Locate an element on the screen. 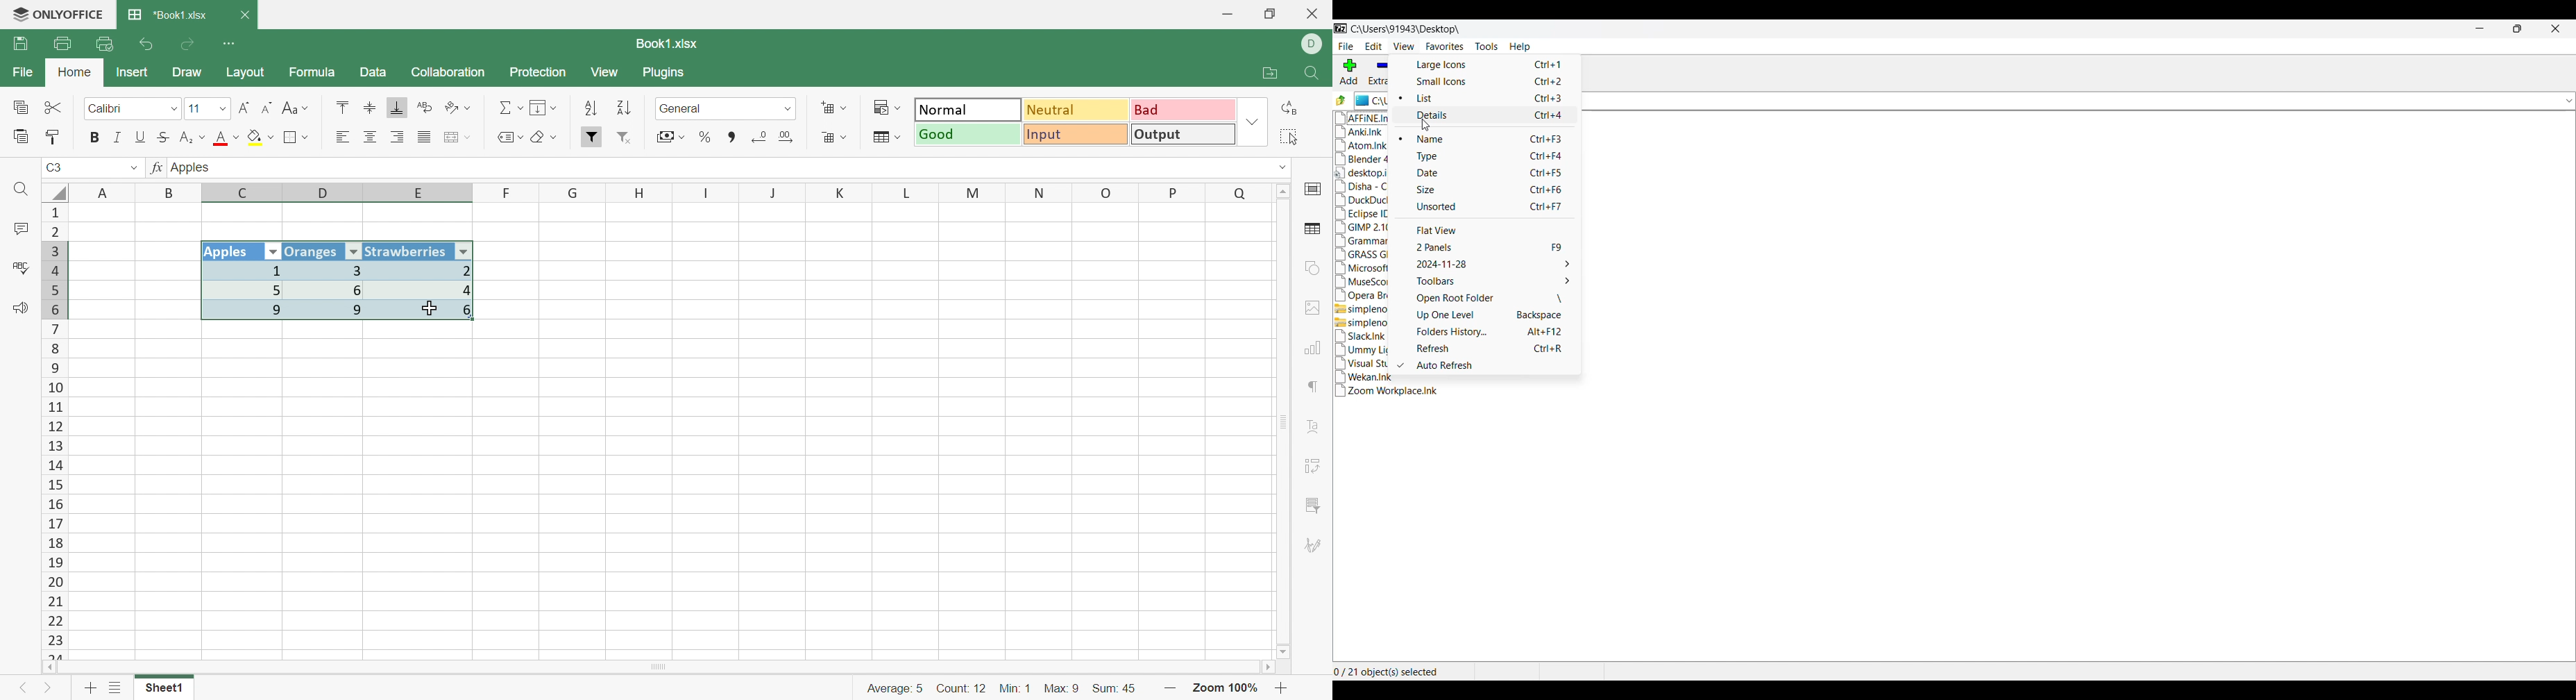  Folders history is located at coordinates (1495, 332).